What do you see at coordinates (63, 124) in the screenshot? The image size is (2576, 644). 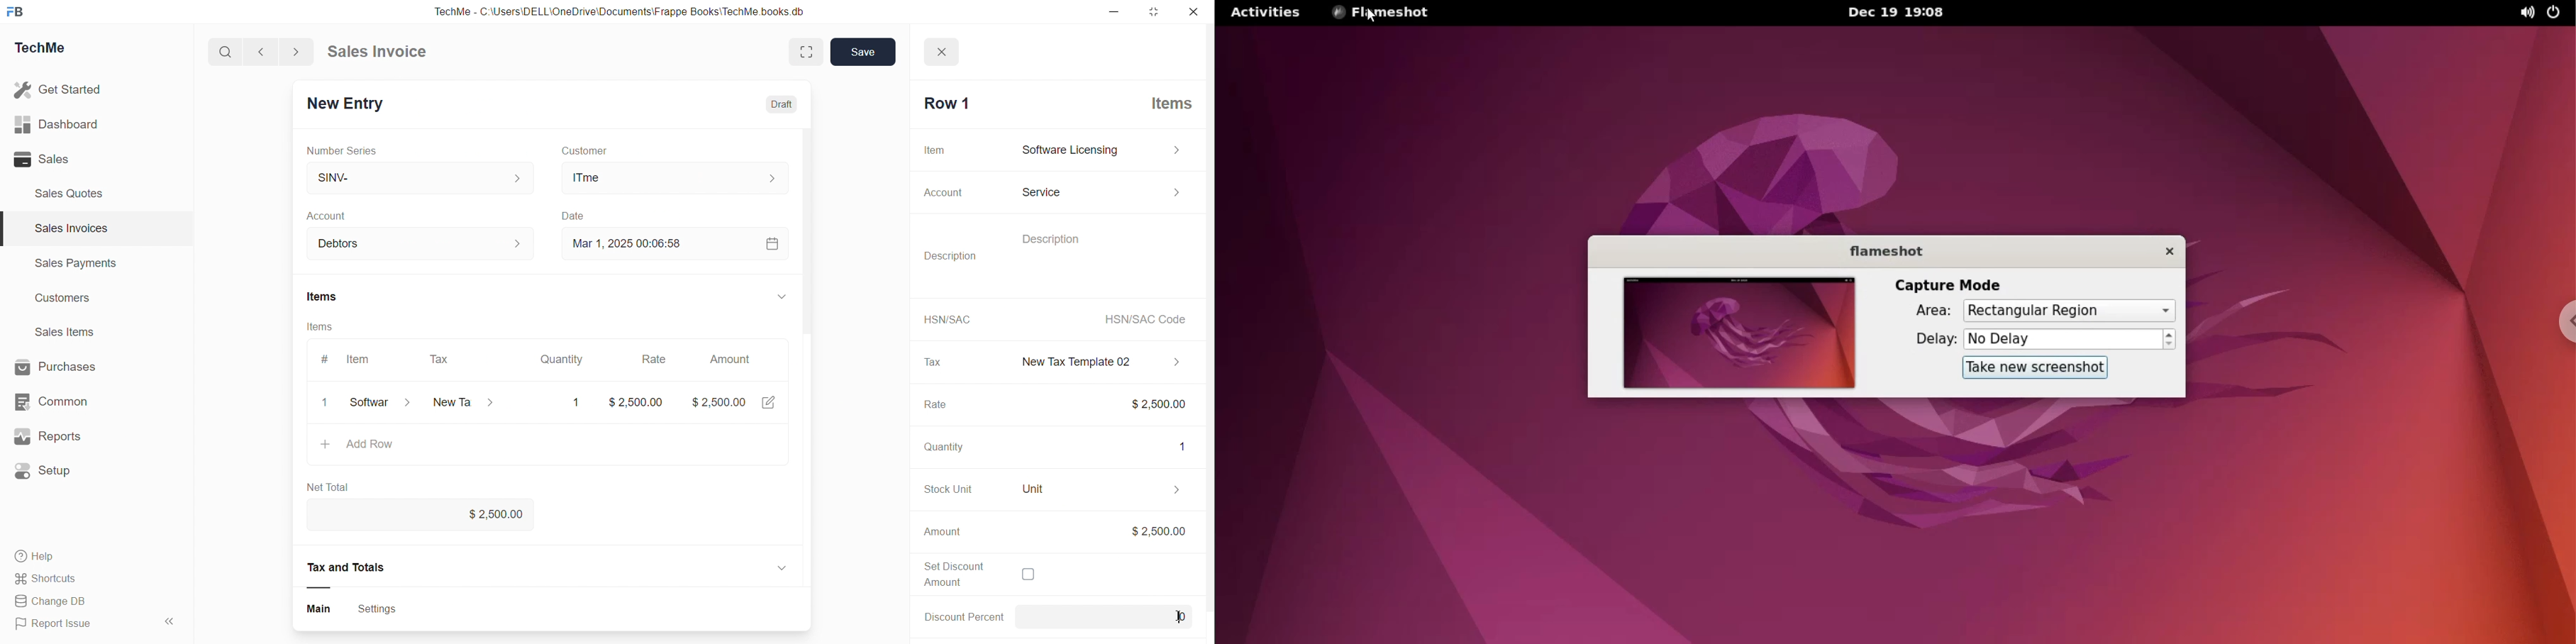 I see `ull Dashboard` at bounding box center [63, 124].